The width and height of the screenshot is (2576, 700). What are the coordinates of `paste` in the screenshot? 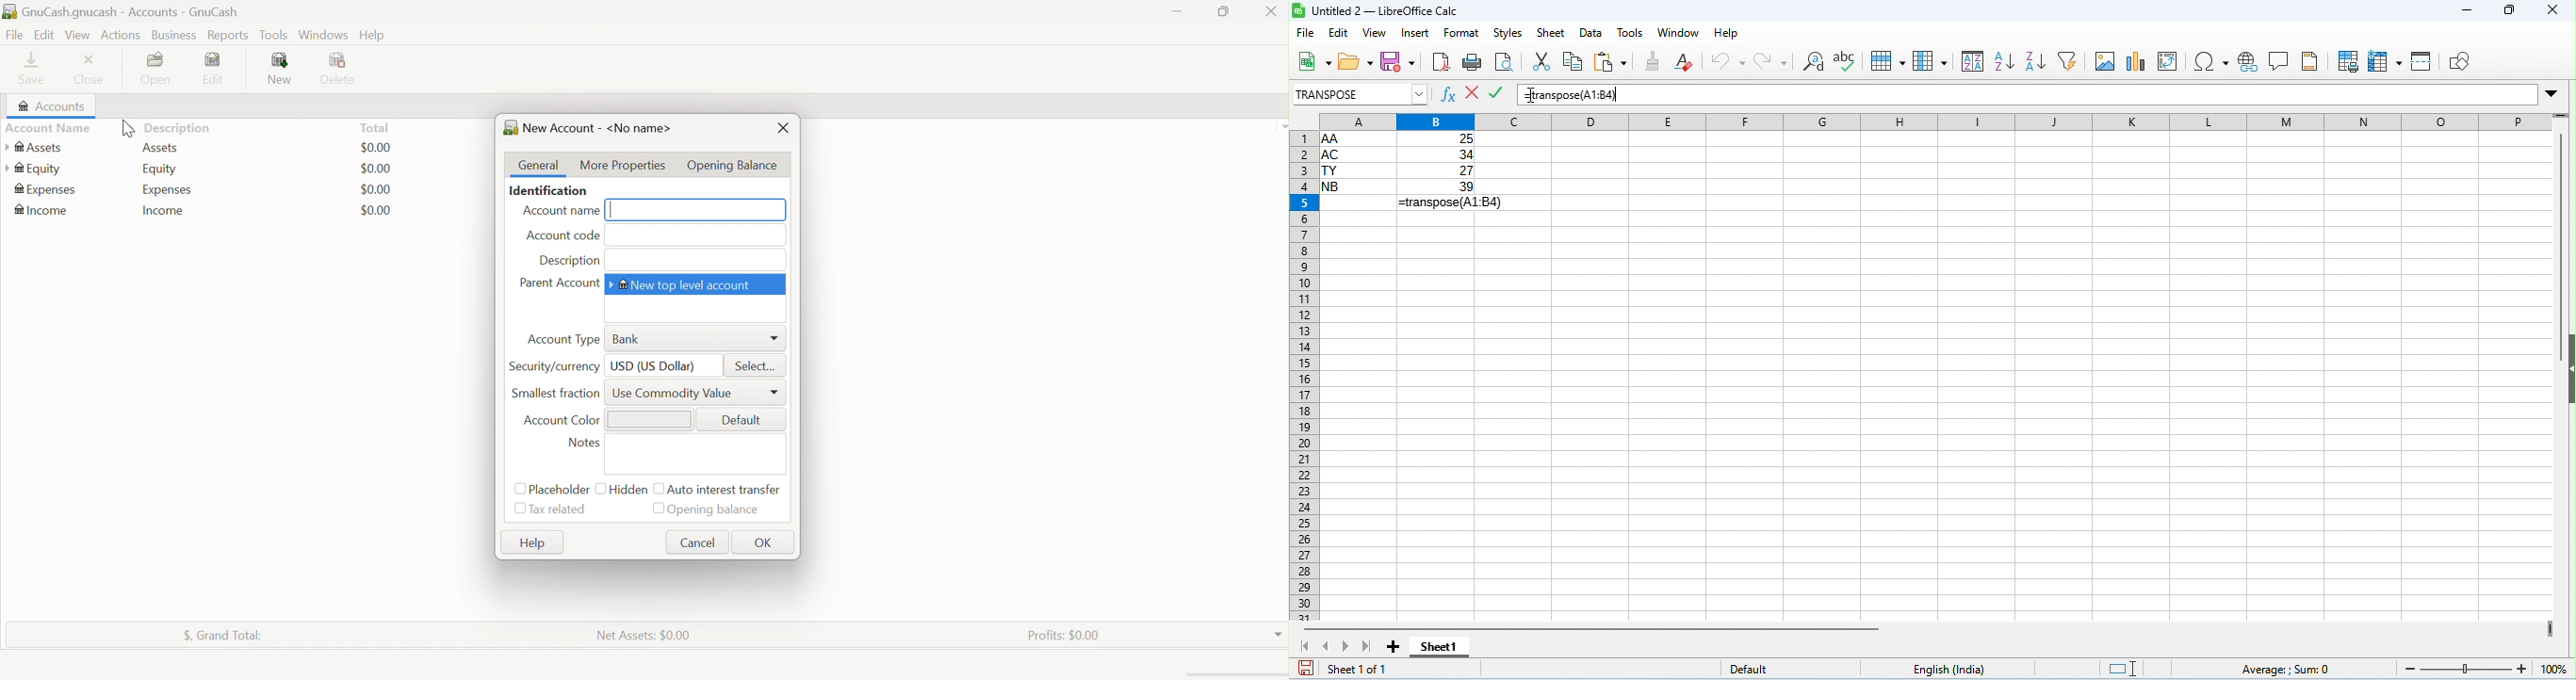 It's located at (1611, 61).